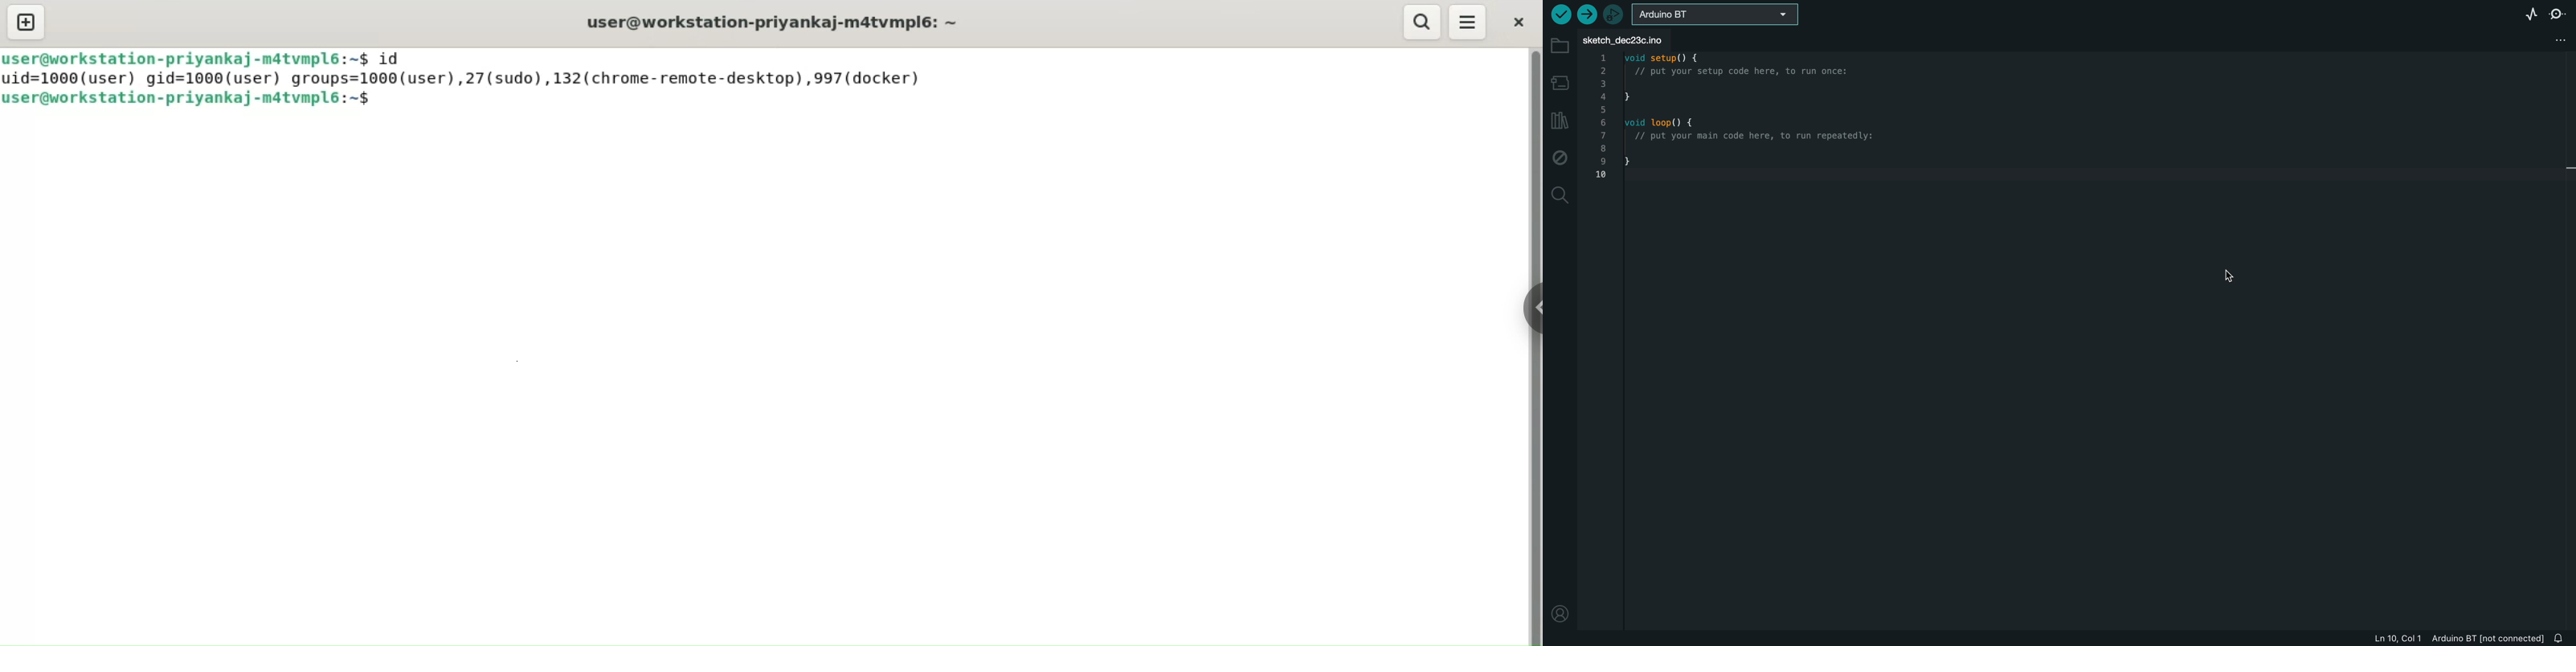 The image size is (2576, 672). I want to click on cursor, so click(387, 98).